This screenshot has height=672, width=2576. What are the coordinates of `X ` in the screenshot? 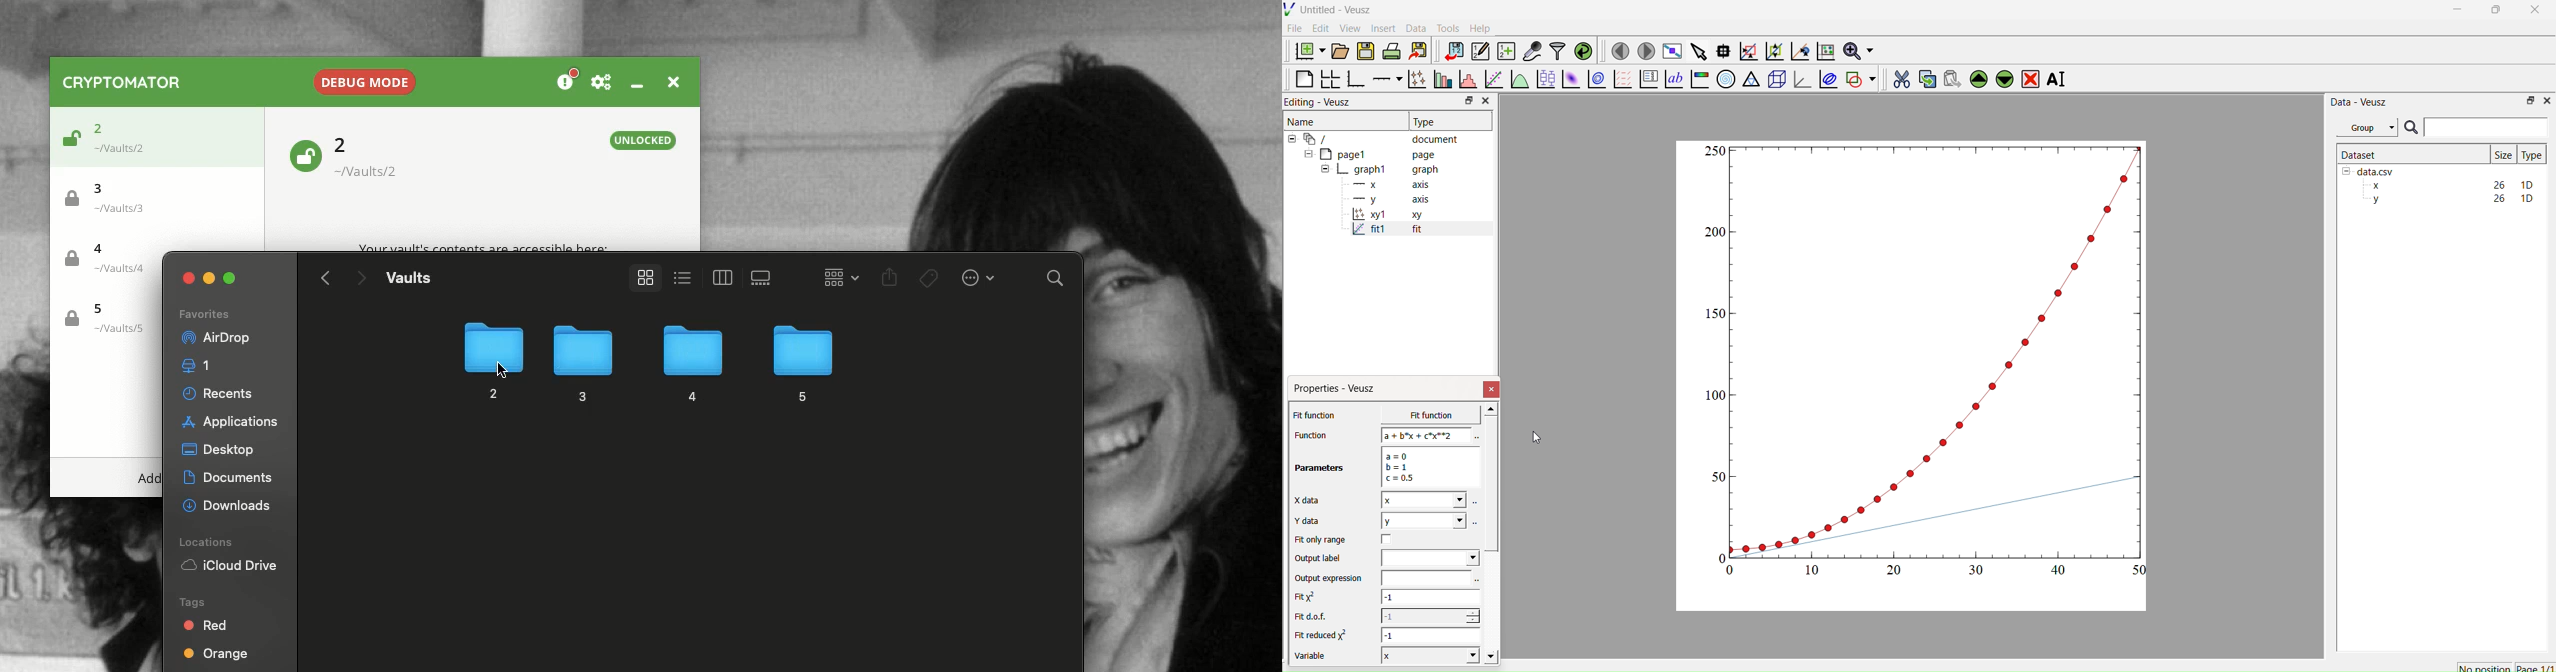 It's located at (1428, 655).